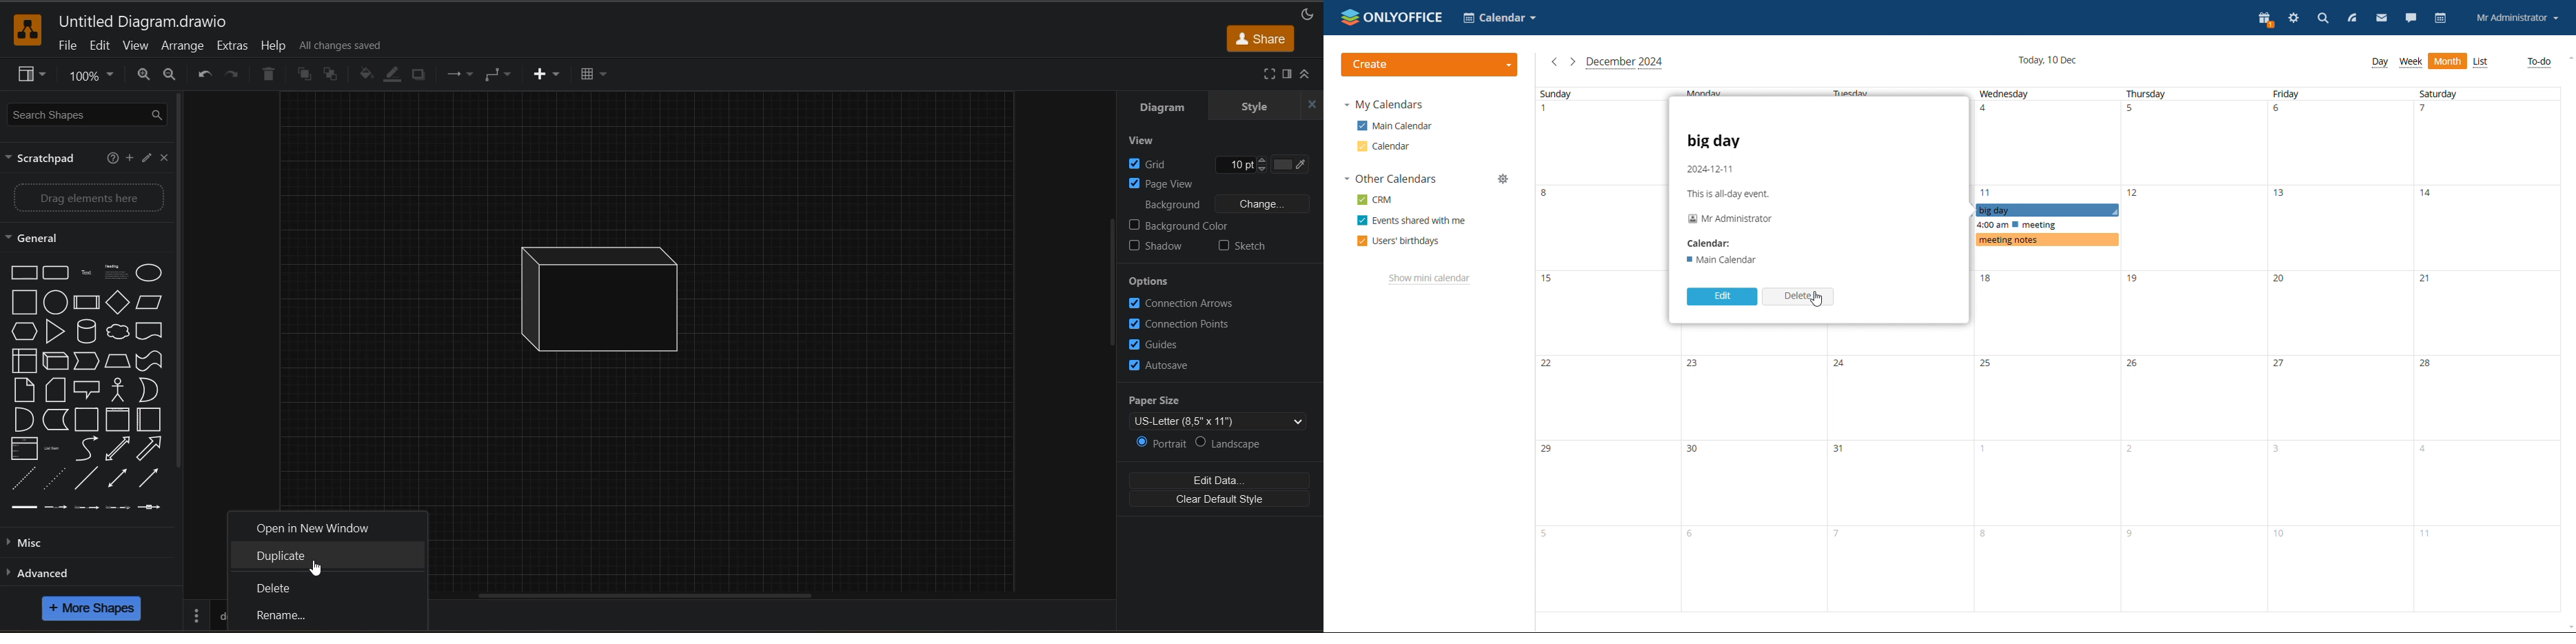  I want to click on vertical scroll bar, so click(1107, 284).